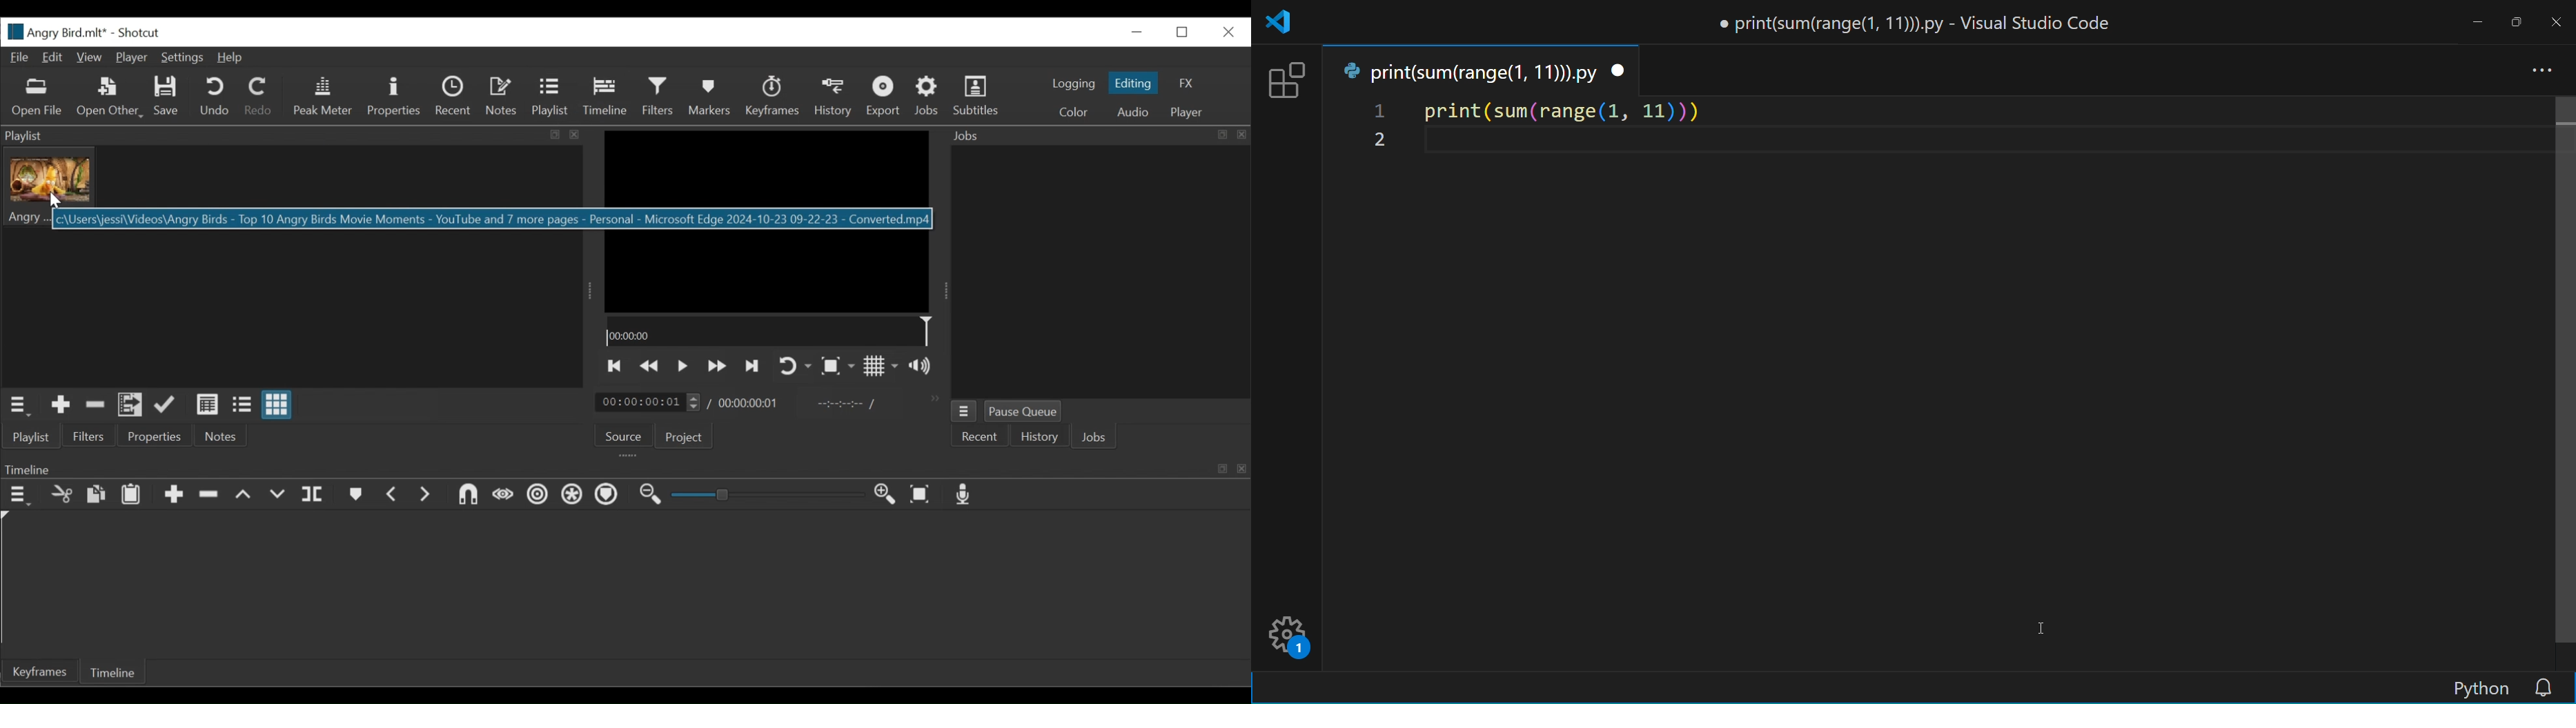 The height and width of the screenshot is (728, 2576). I want to click on Scrub while dragging, so click(504, 495).